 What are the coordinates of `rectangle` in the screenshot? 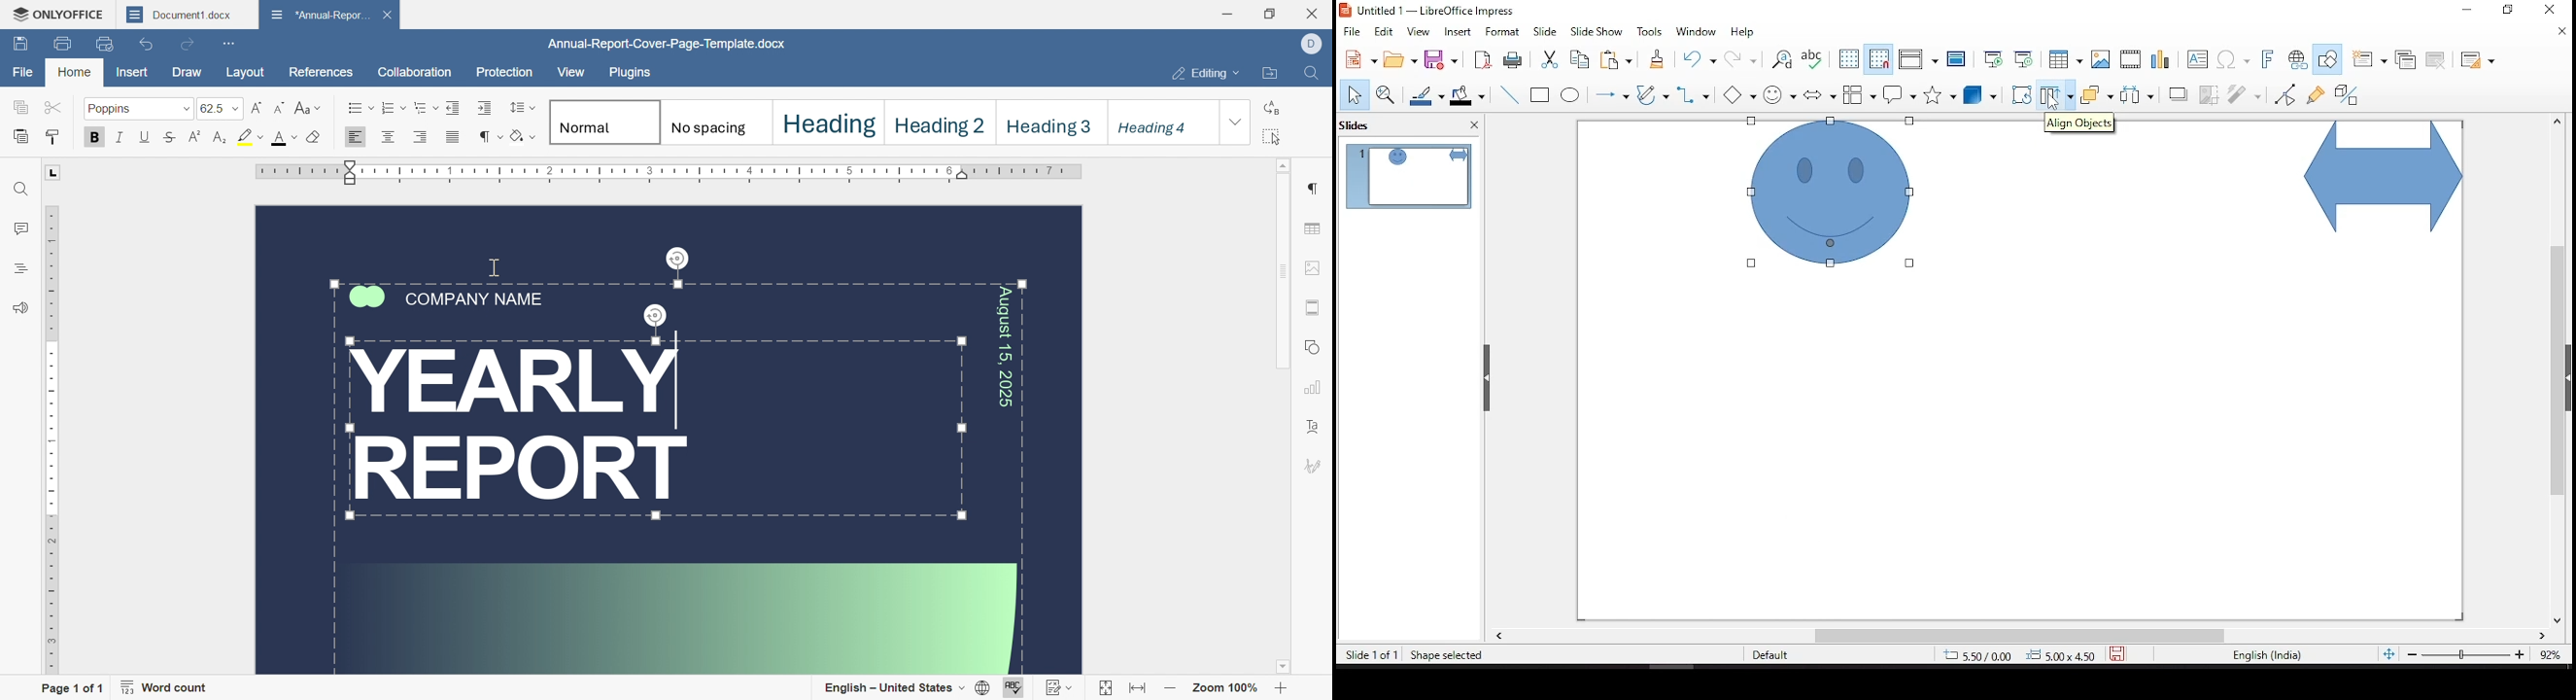 It's located at (1542, 96).